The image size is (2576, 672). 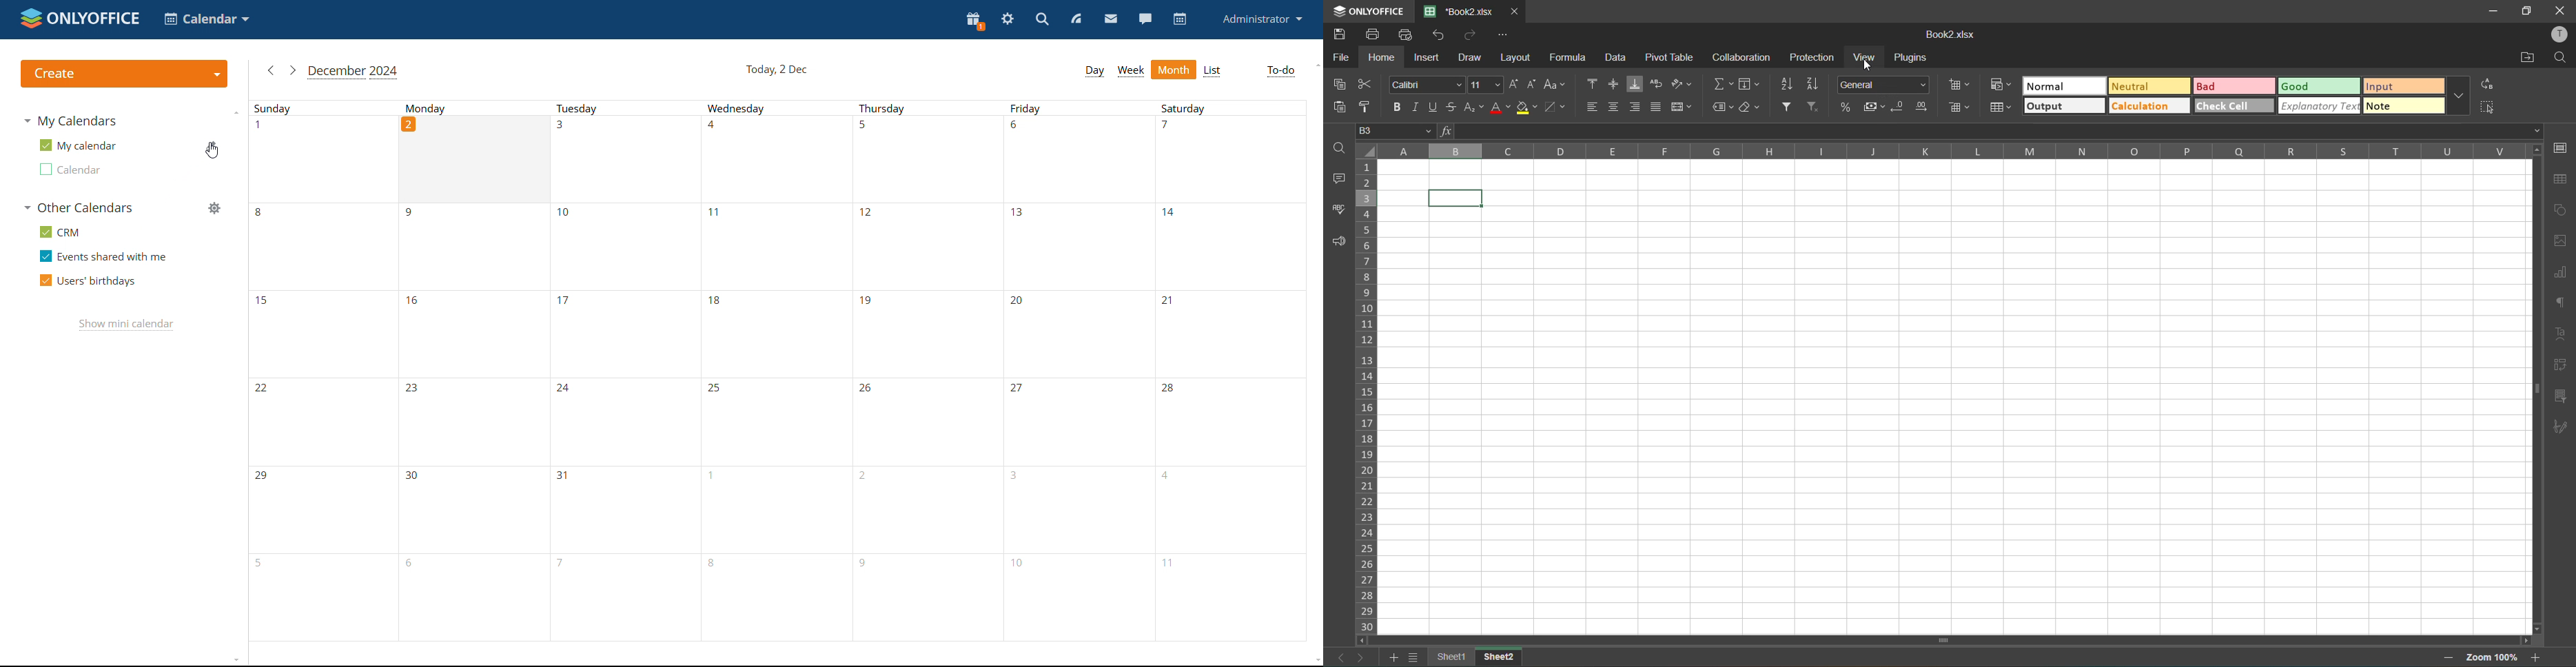 I want to click on sheet list, so click(x=1414, y=658).